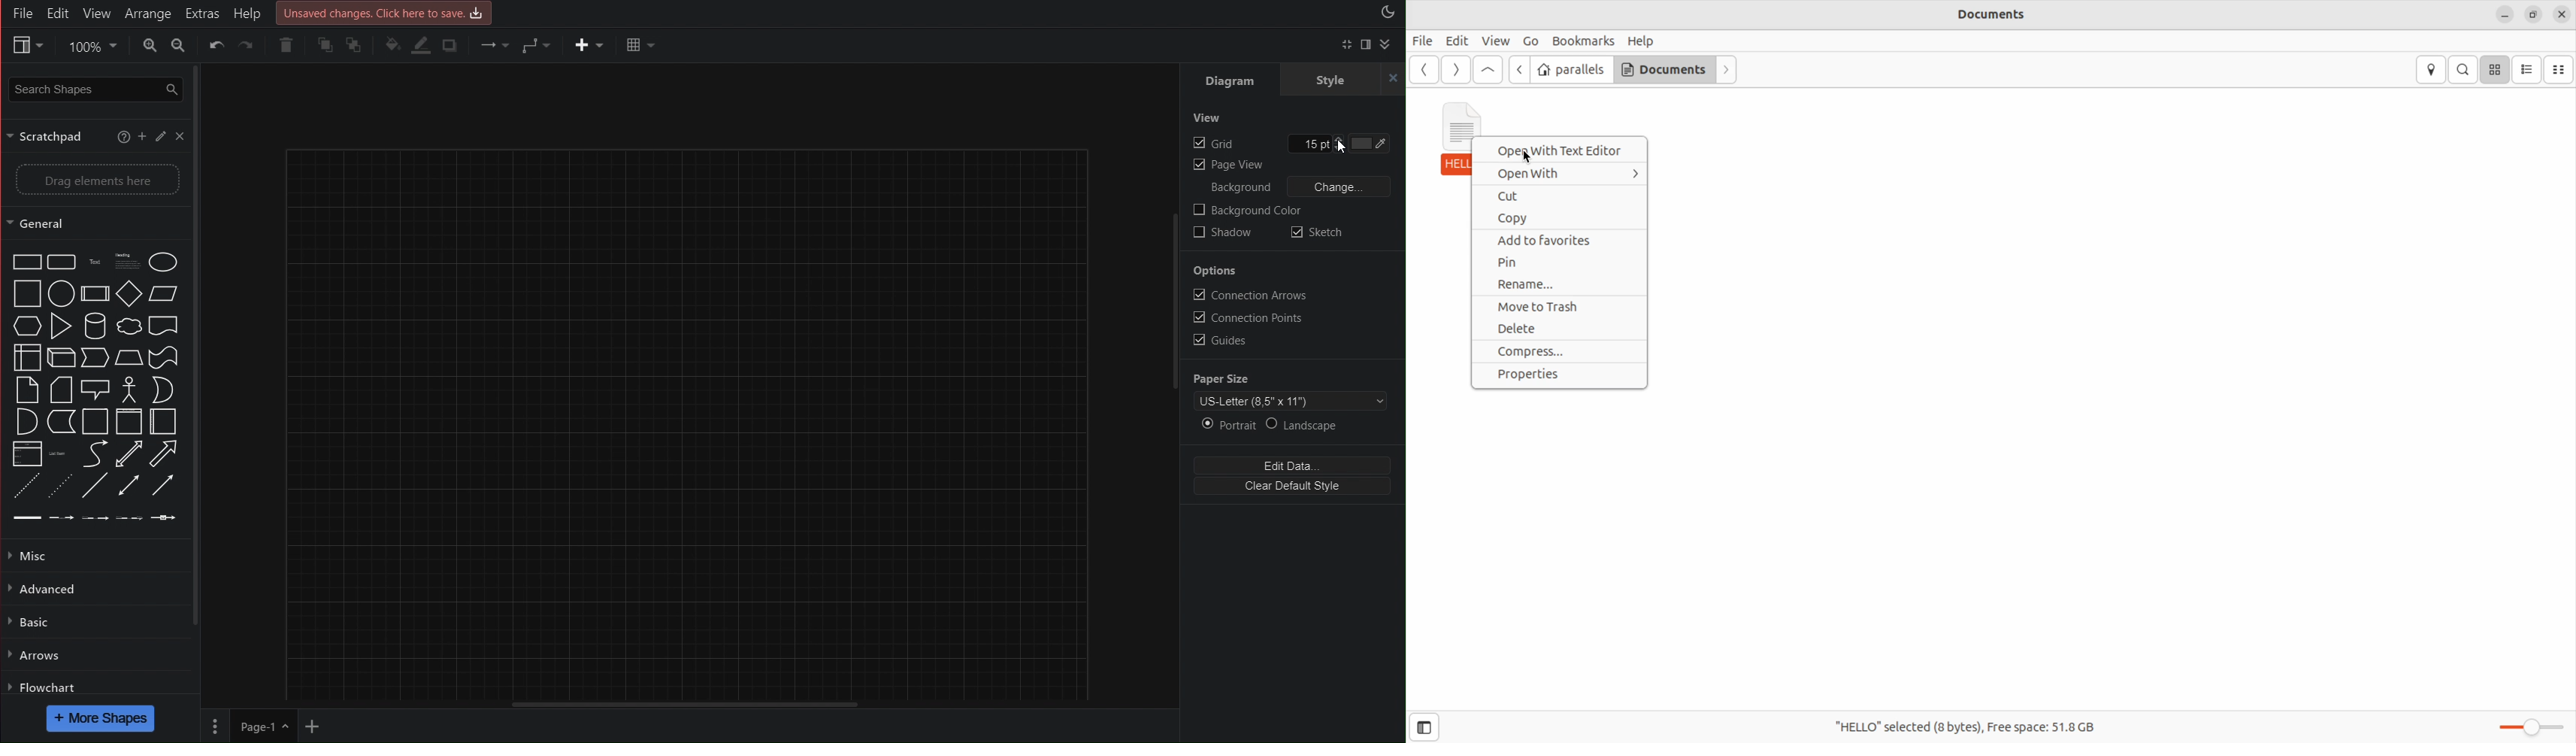 The image size is (2576, 756). Describe the element at coordinates (129, 354) in the screenshot. I see `trapezium` at that location.